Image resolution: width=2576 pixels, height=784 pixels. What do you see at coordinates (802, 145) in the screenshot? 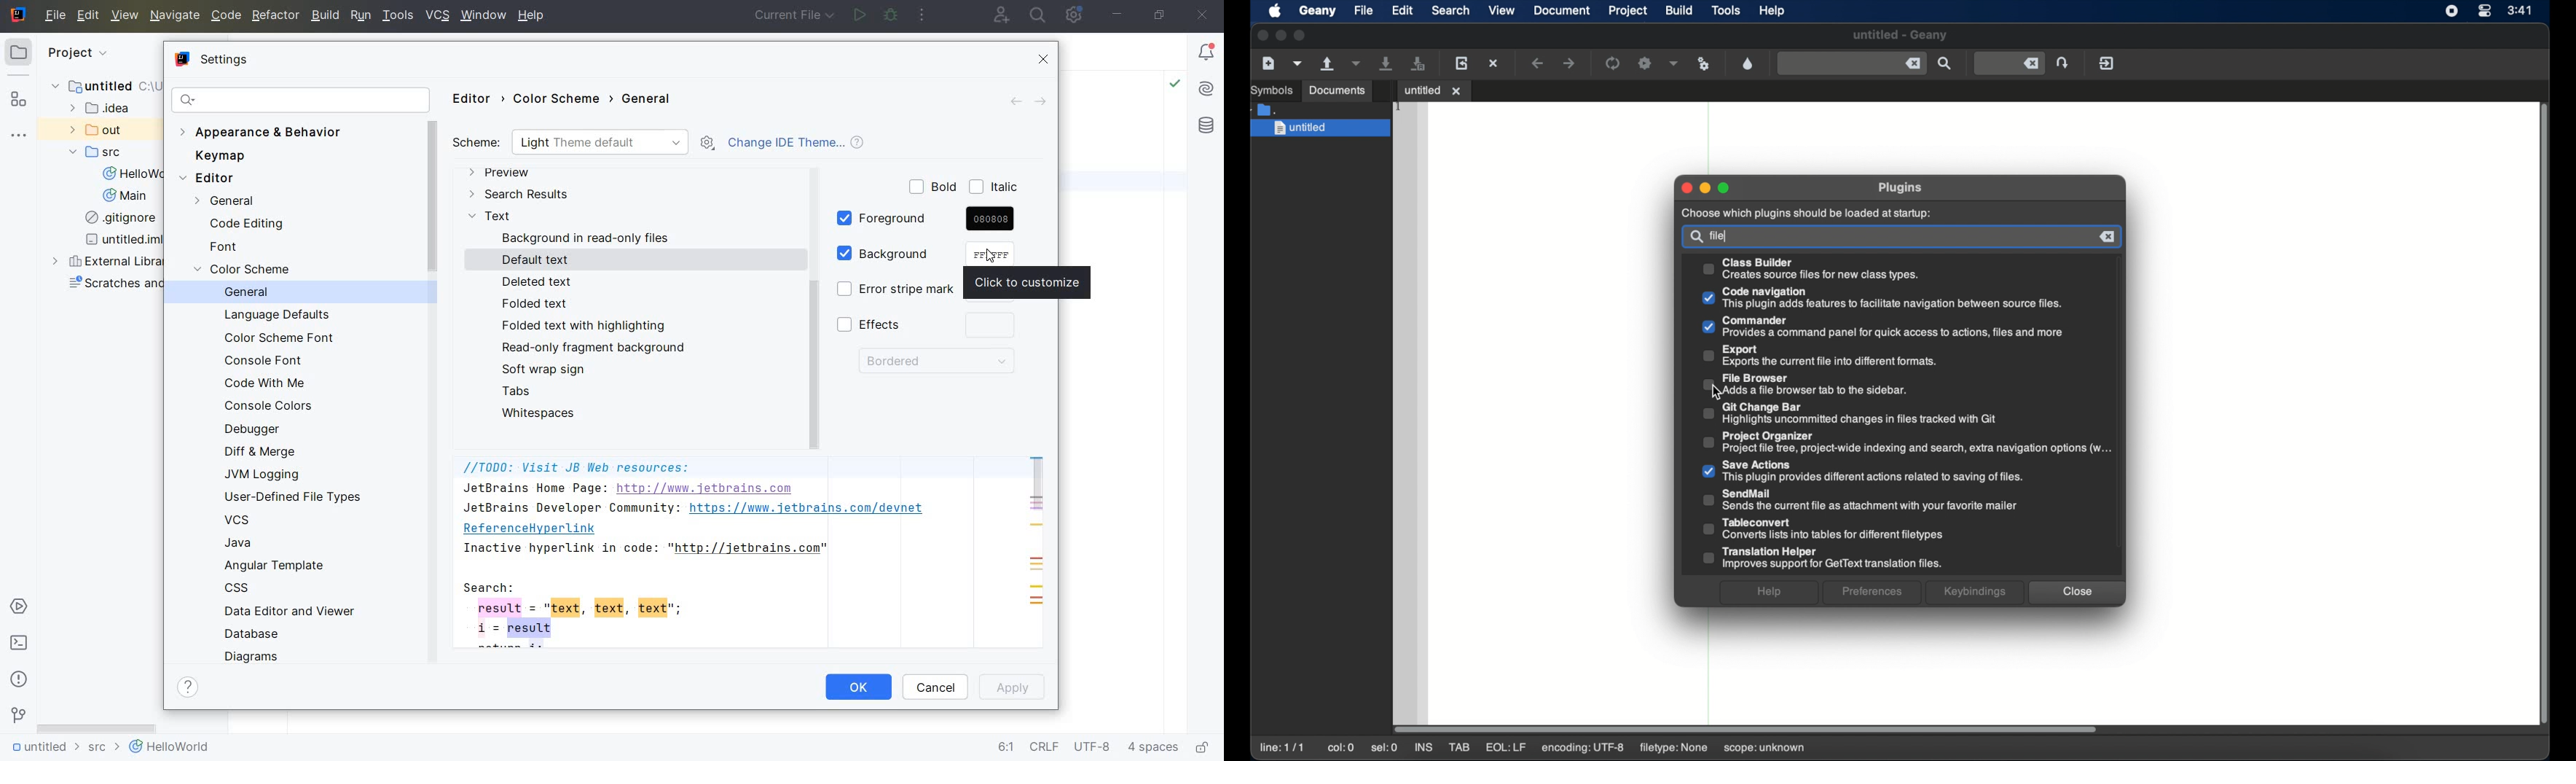
I see `CHANGE IDE THEME` at bounding box center [802, 145].